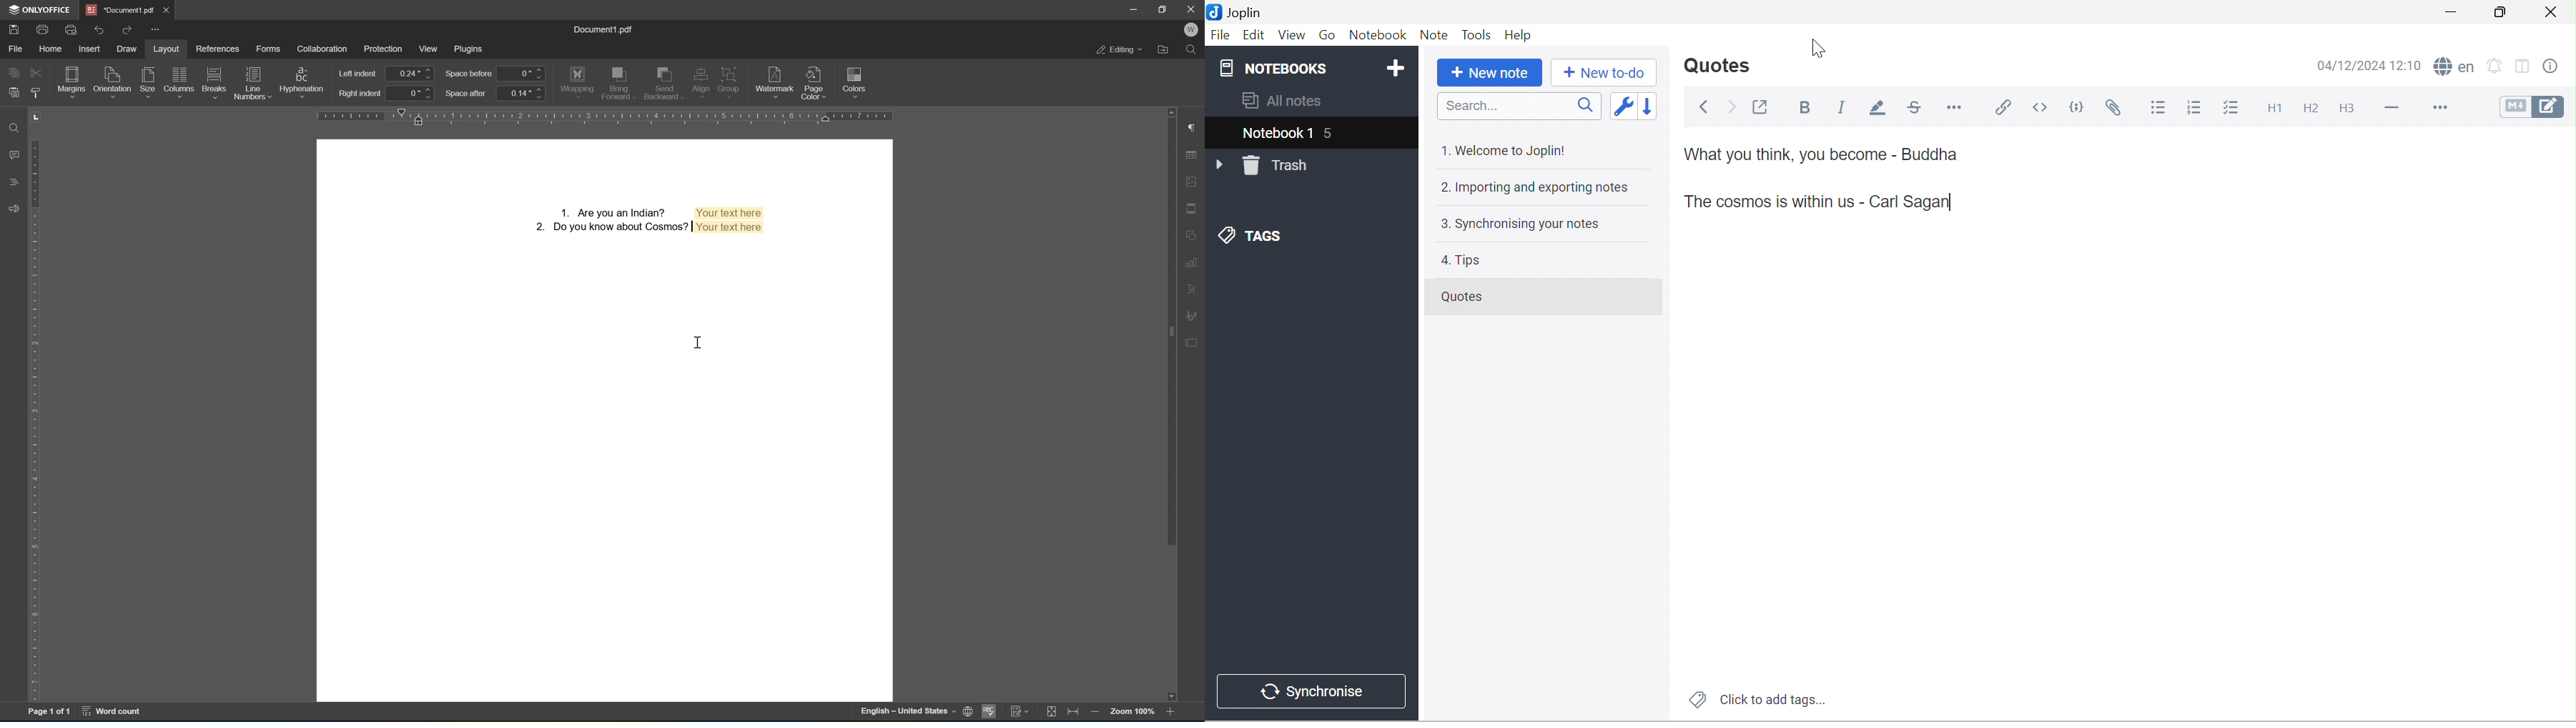  Describe the element at coordinates (603, 117) in the screenshot. I see `ruler` at that location.